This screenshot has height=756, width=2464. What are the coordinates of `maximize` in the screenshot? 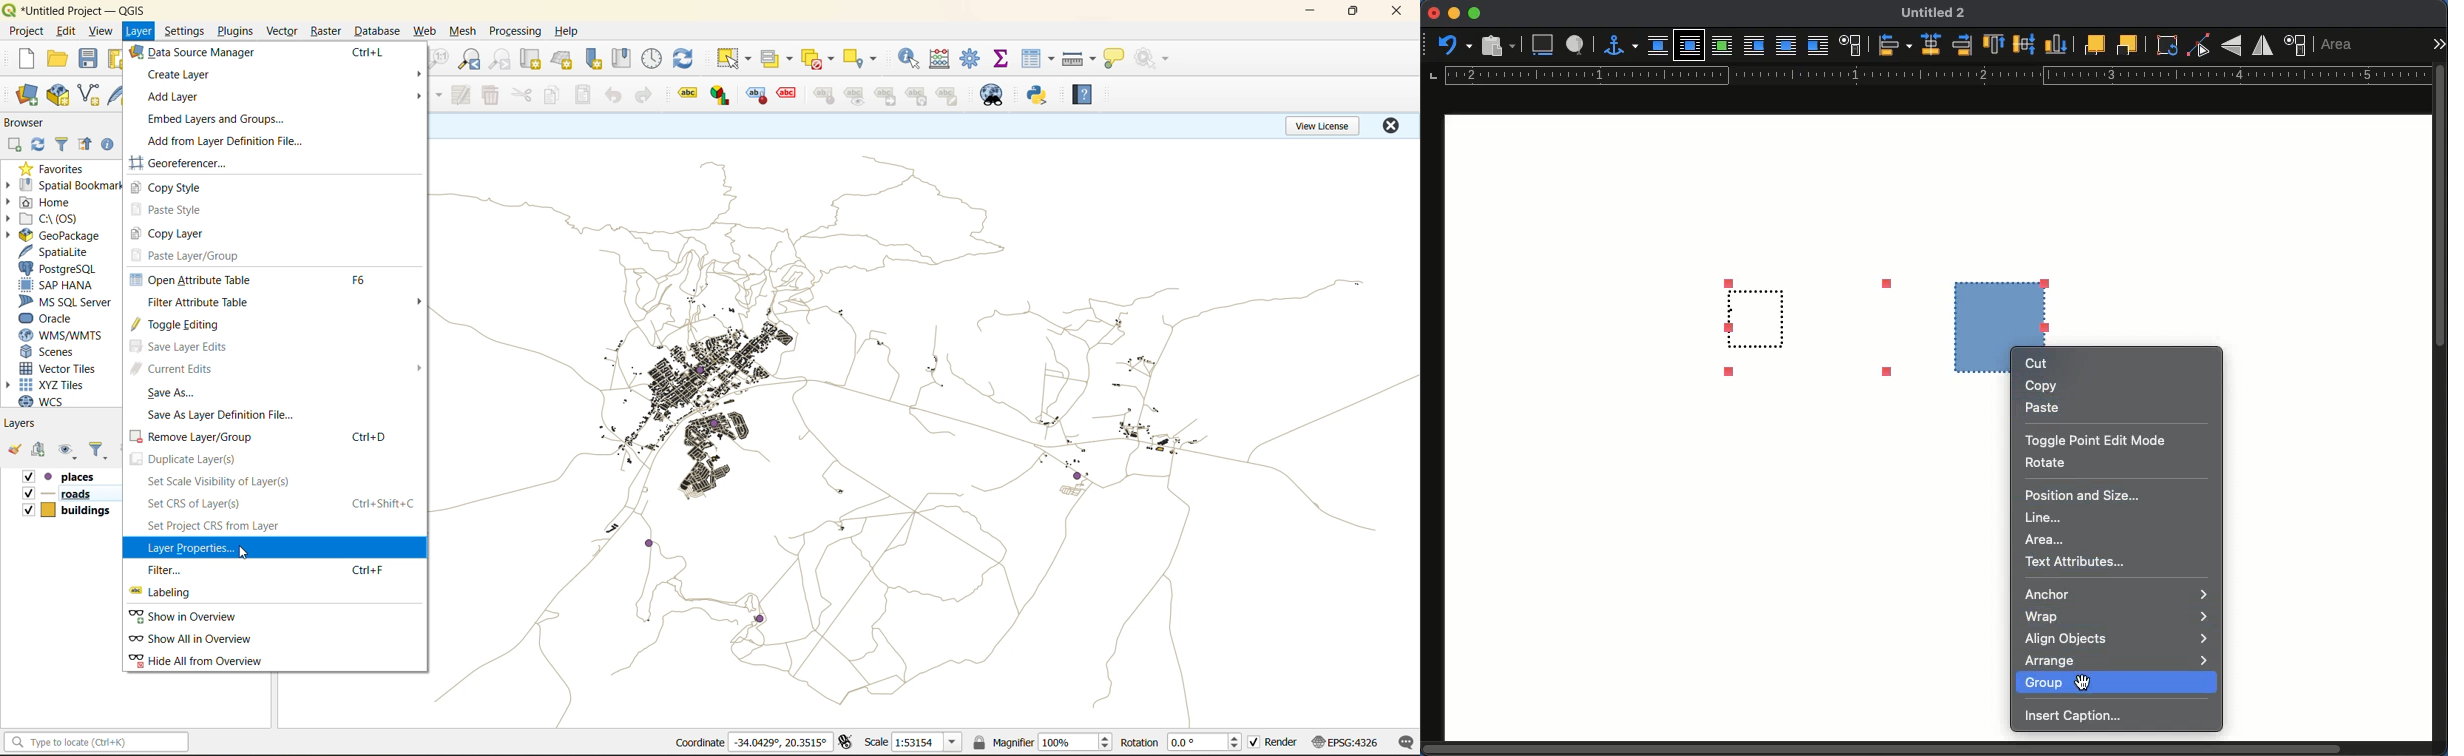 It's located at (1475, 13).